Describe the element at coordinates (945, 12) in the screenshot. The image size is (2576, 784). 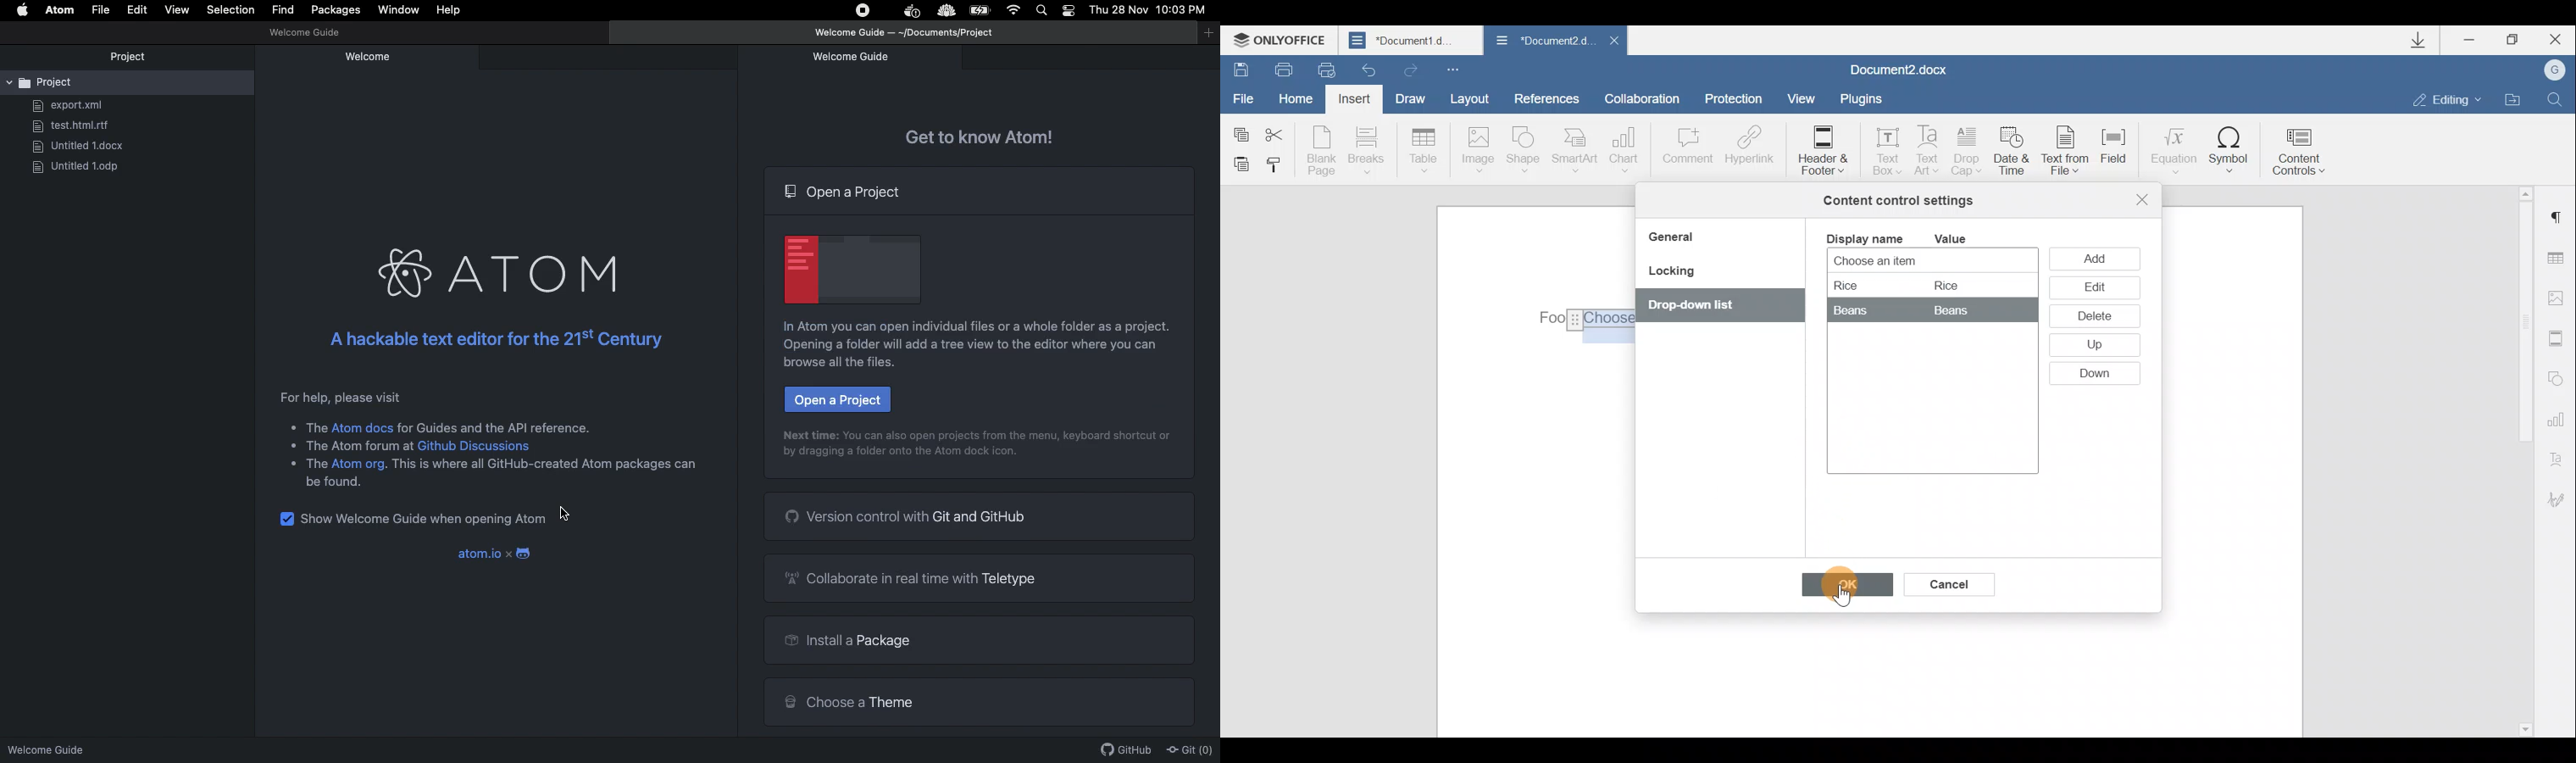
I see `` at that location.